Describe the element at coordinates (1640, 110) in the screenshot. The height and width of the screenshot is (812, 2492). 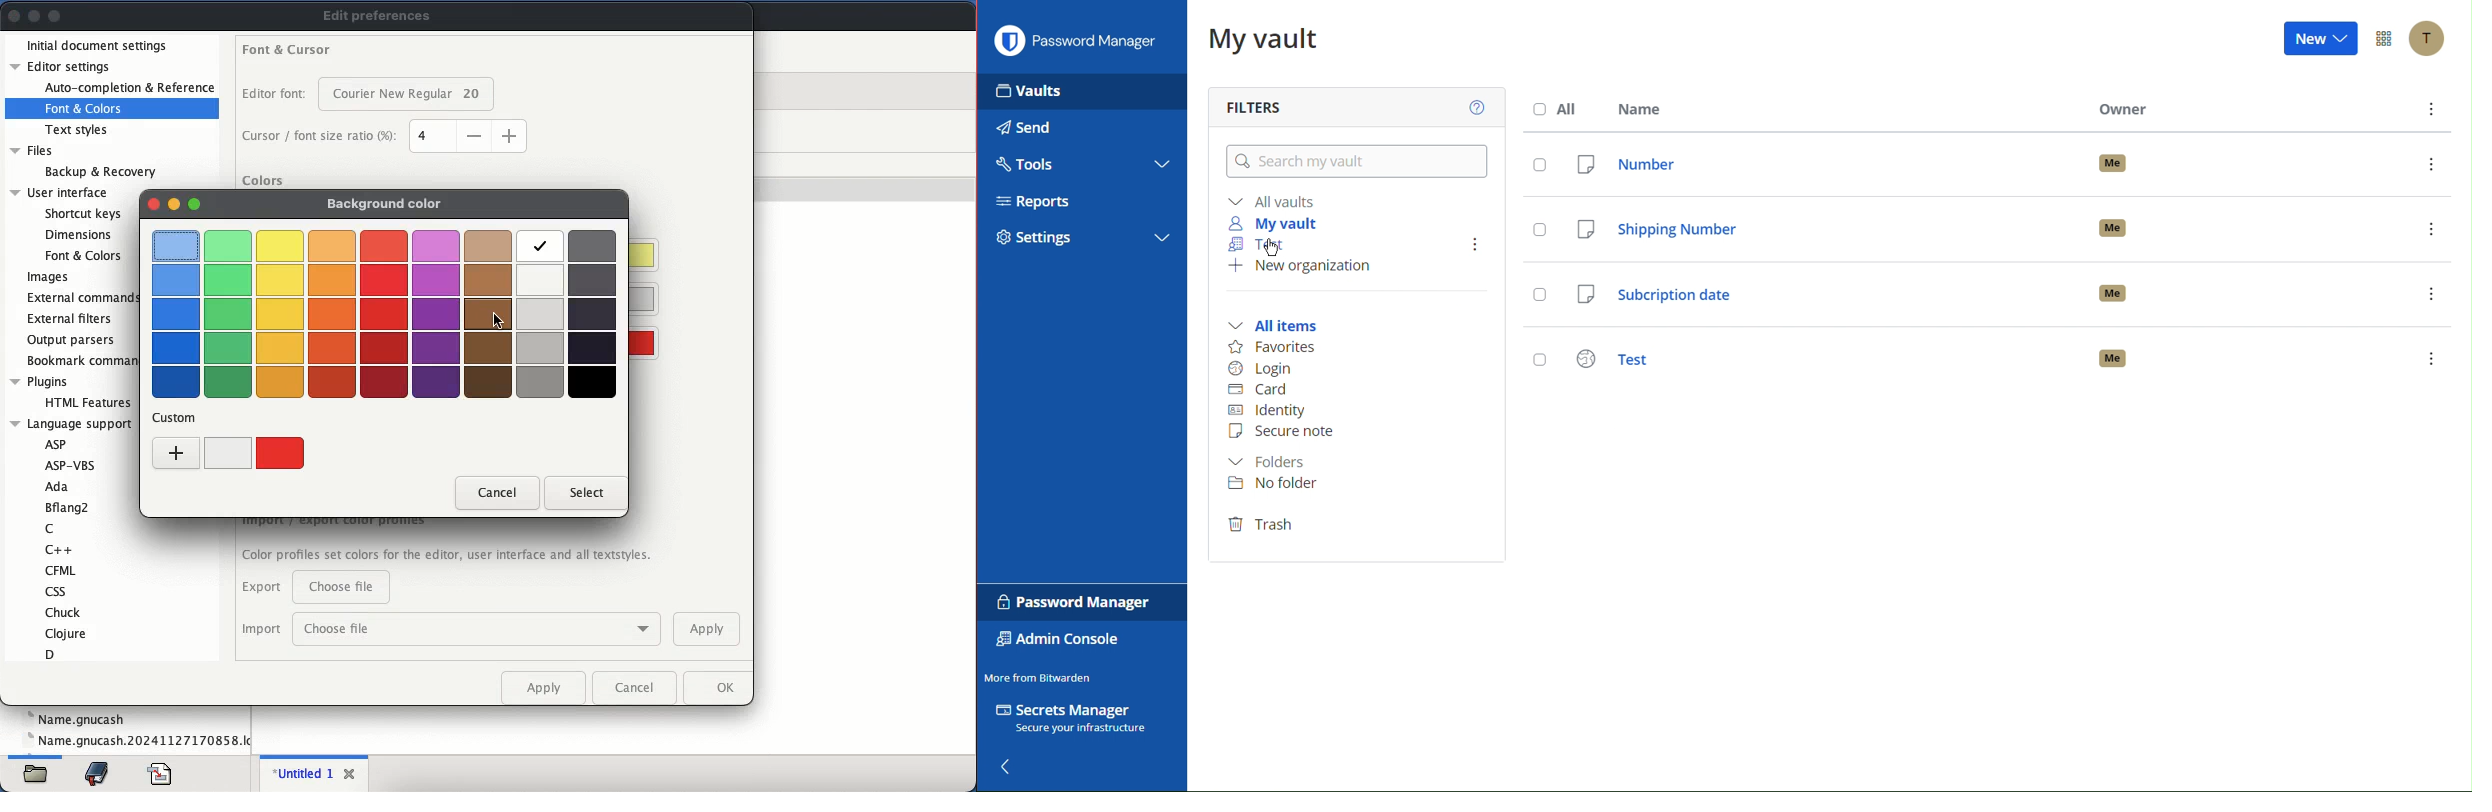
I see `Name` at that location.